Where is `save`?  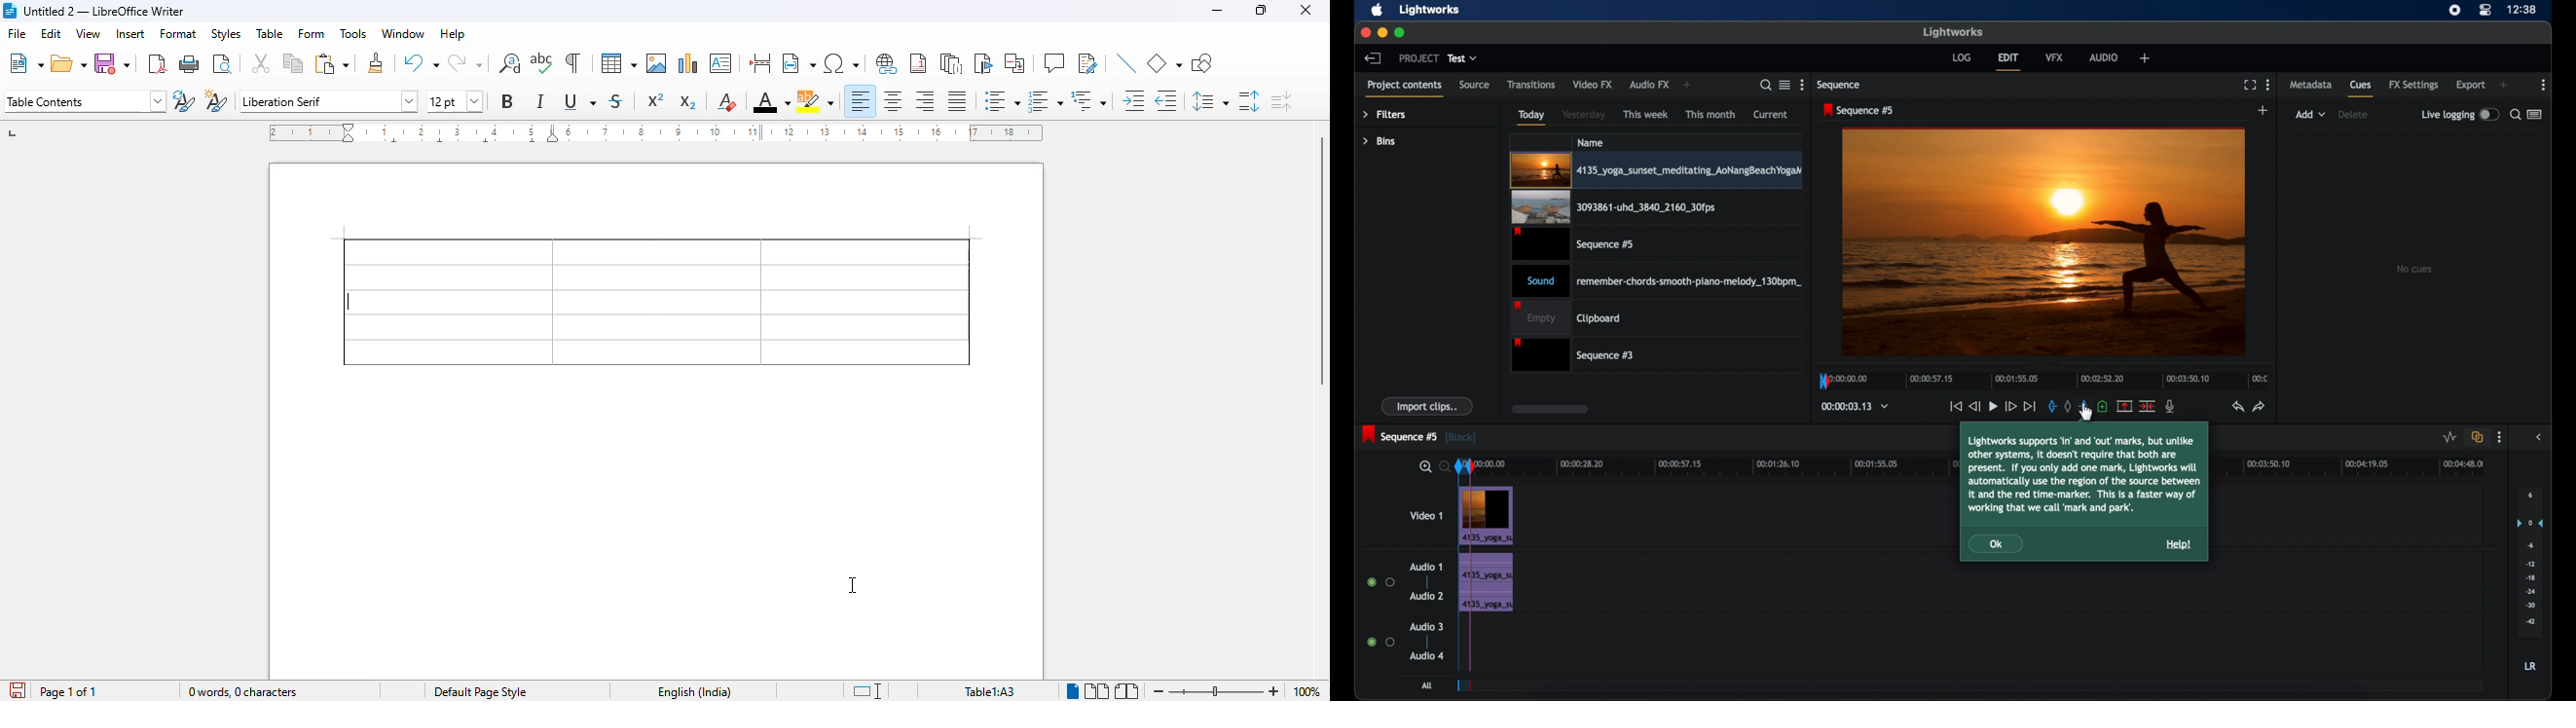
save is located at coordinates (112, 62).